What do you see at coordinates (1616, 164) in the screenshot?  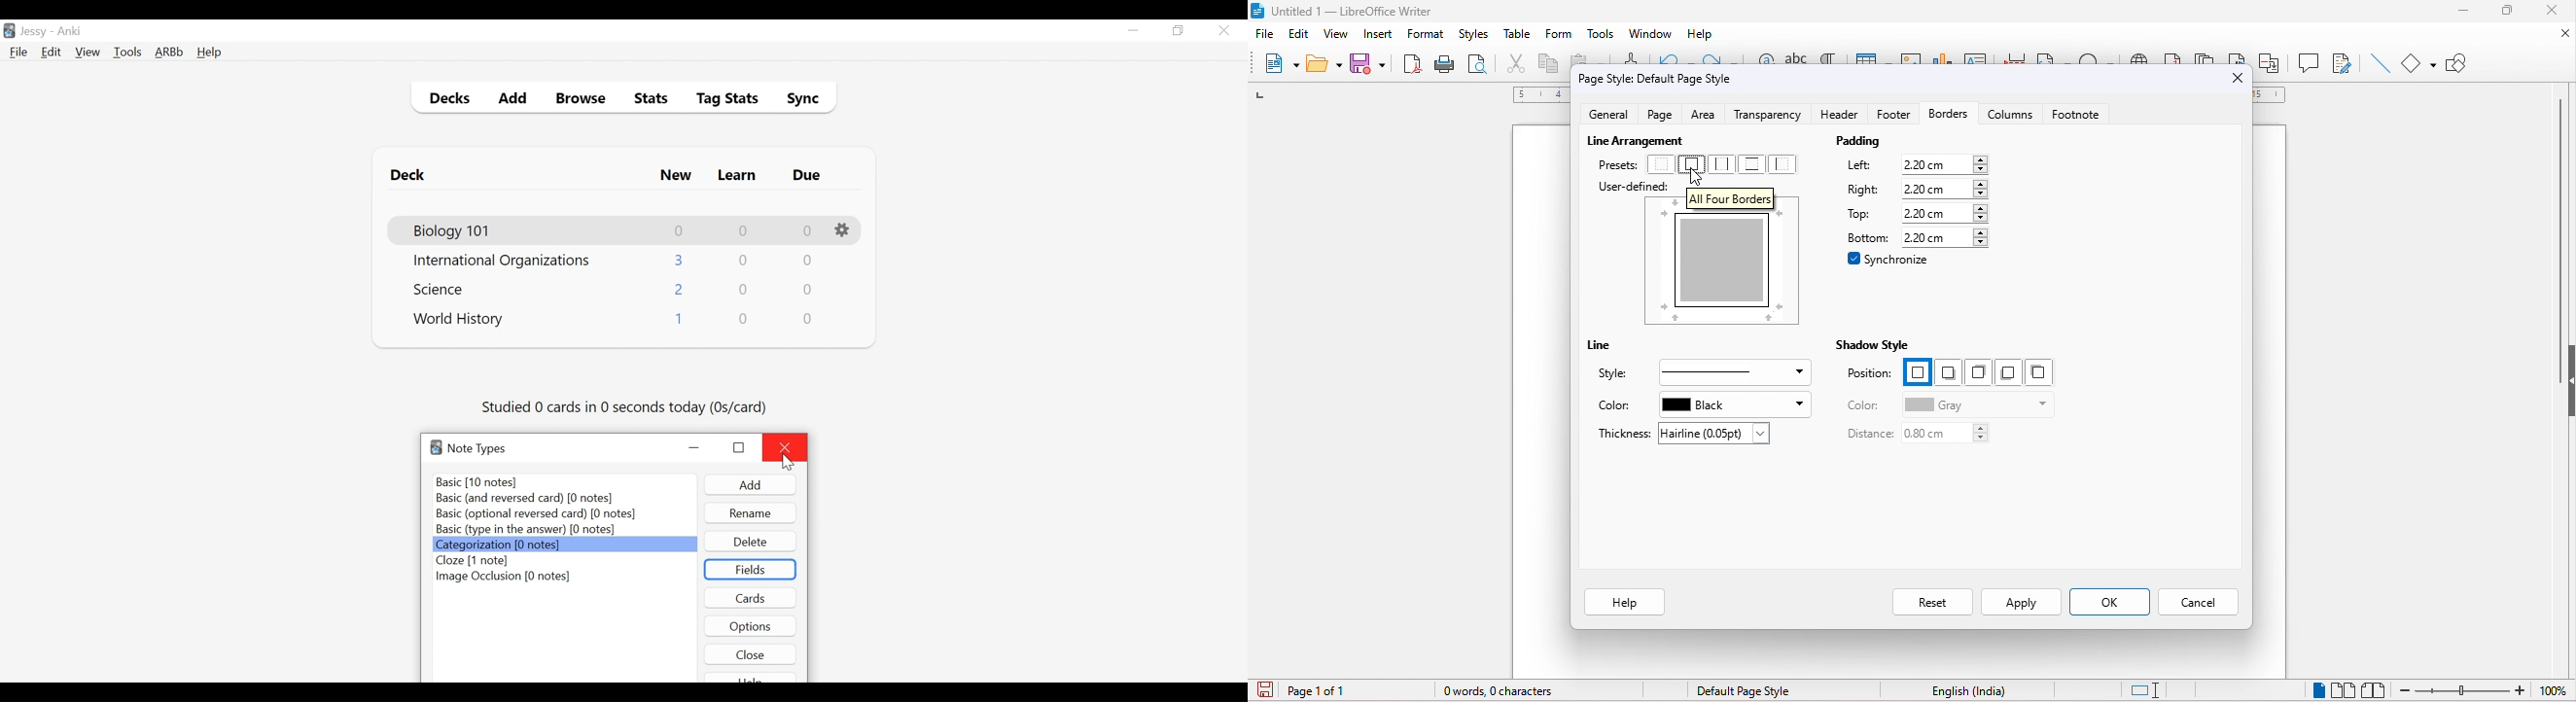 I see `presets` at bounding box center [1616, 164].